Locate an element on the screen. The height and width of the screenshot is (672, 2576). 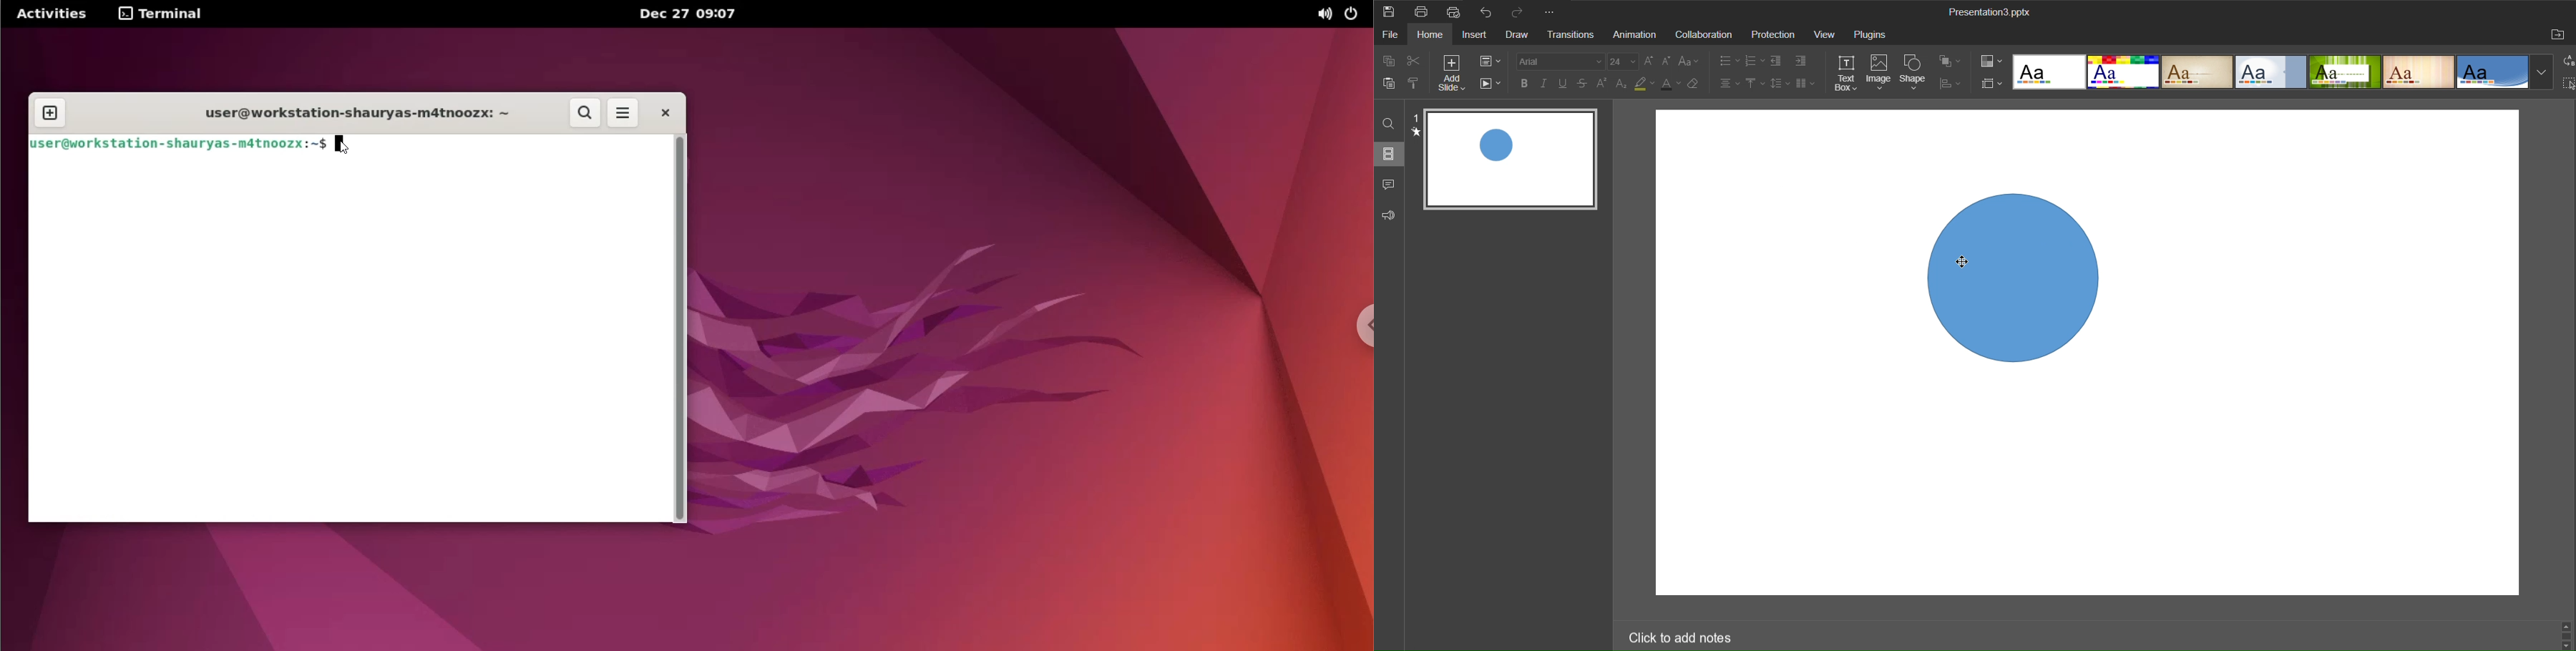
Indent Settings is located at coordinates (1803, 59).